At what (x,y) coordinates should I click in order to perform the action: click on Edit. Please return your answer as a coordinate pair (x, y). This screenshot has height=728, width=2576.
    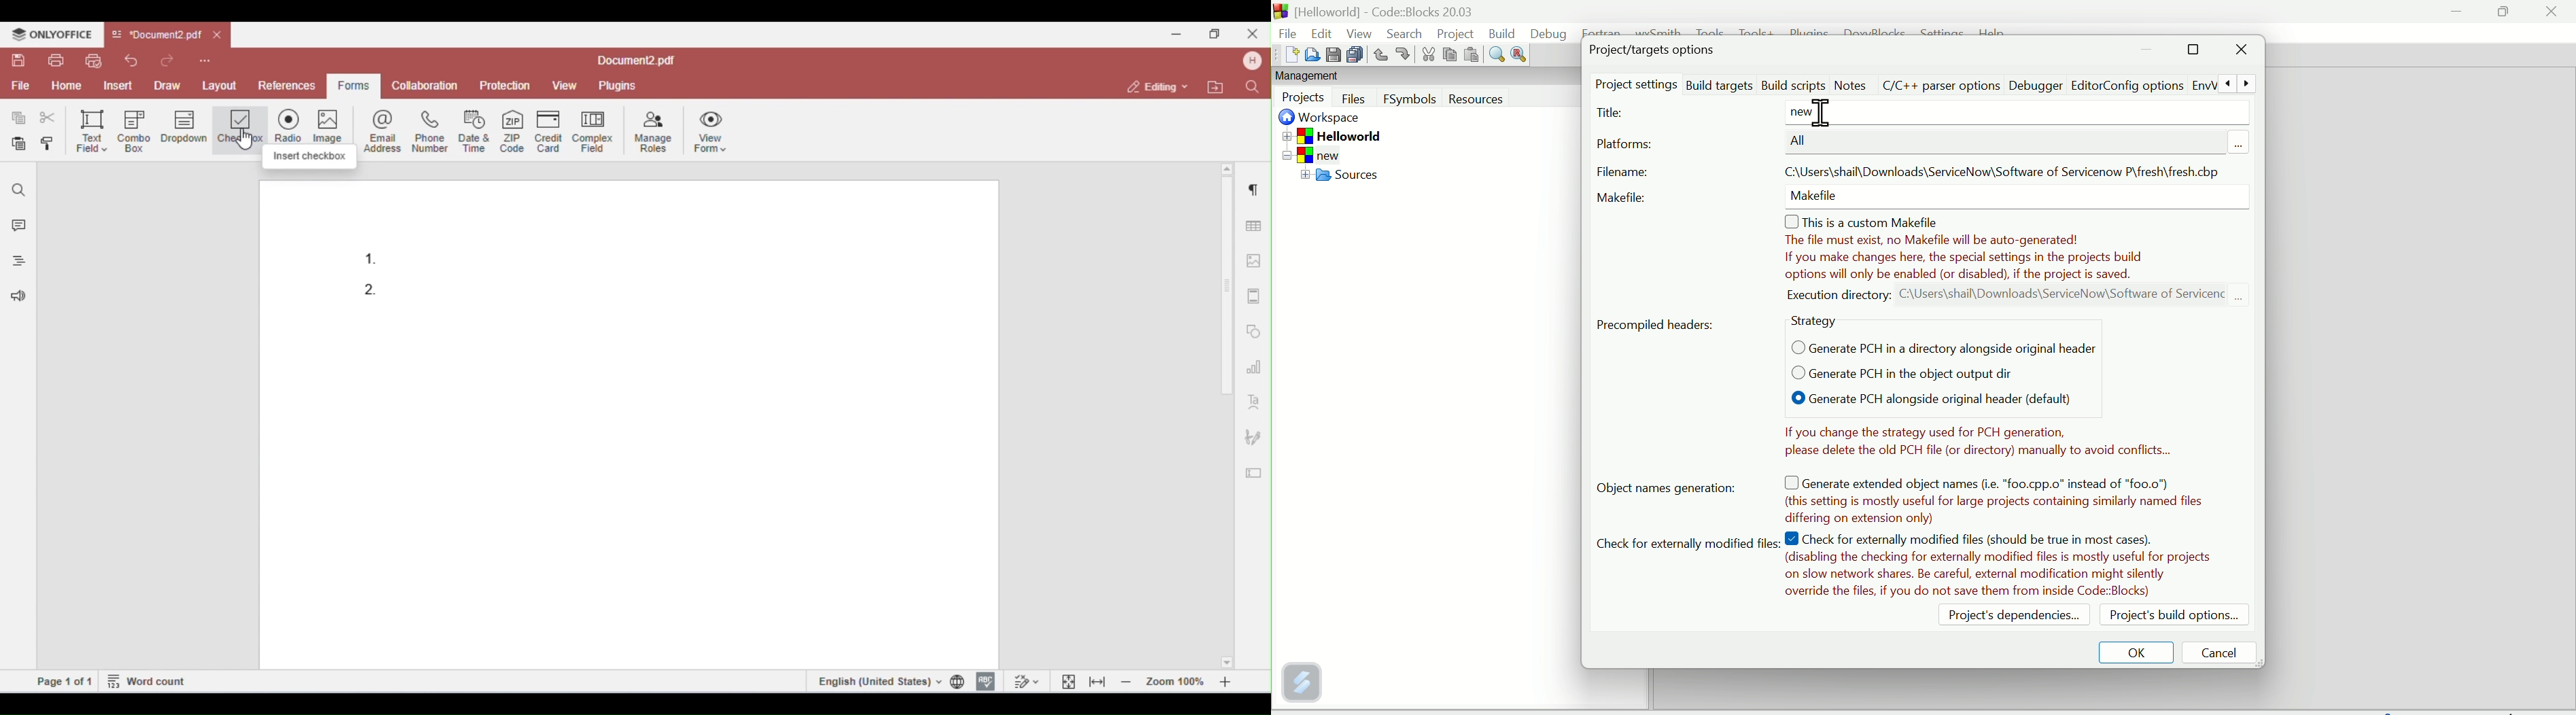
    Looking at the image, I should click on (1316, 30).